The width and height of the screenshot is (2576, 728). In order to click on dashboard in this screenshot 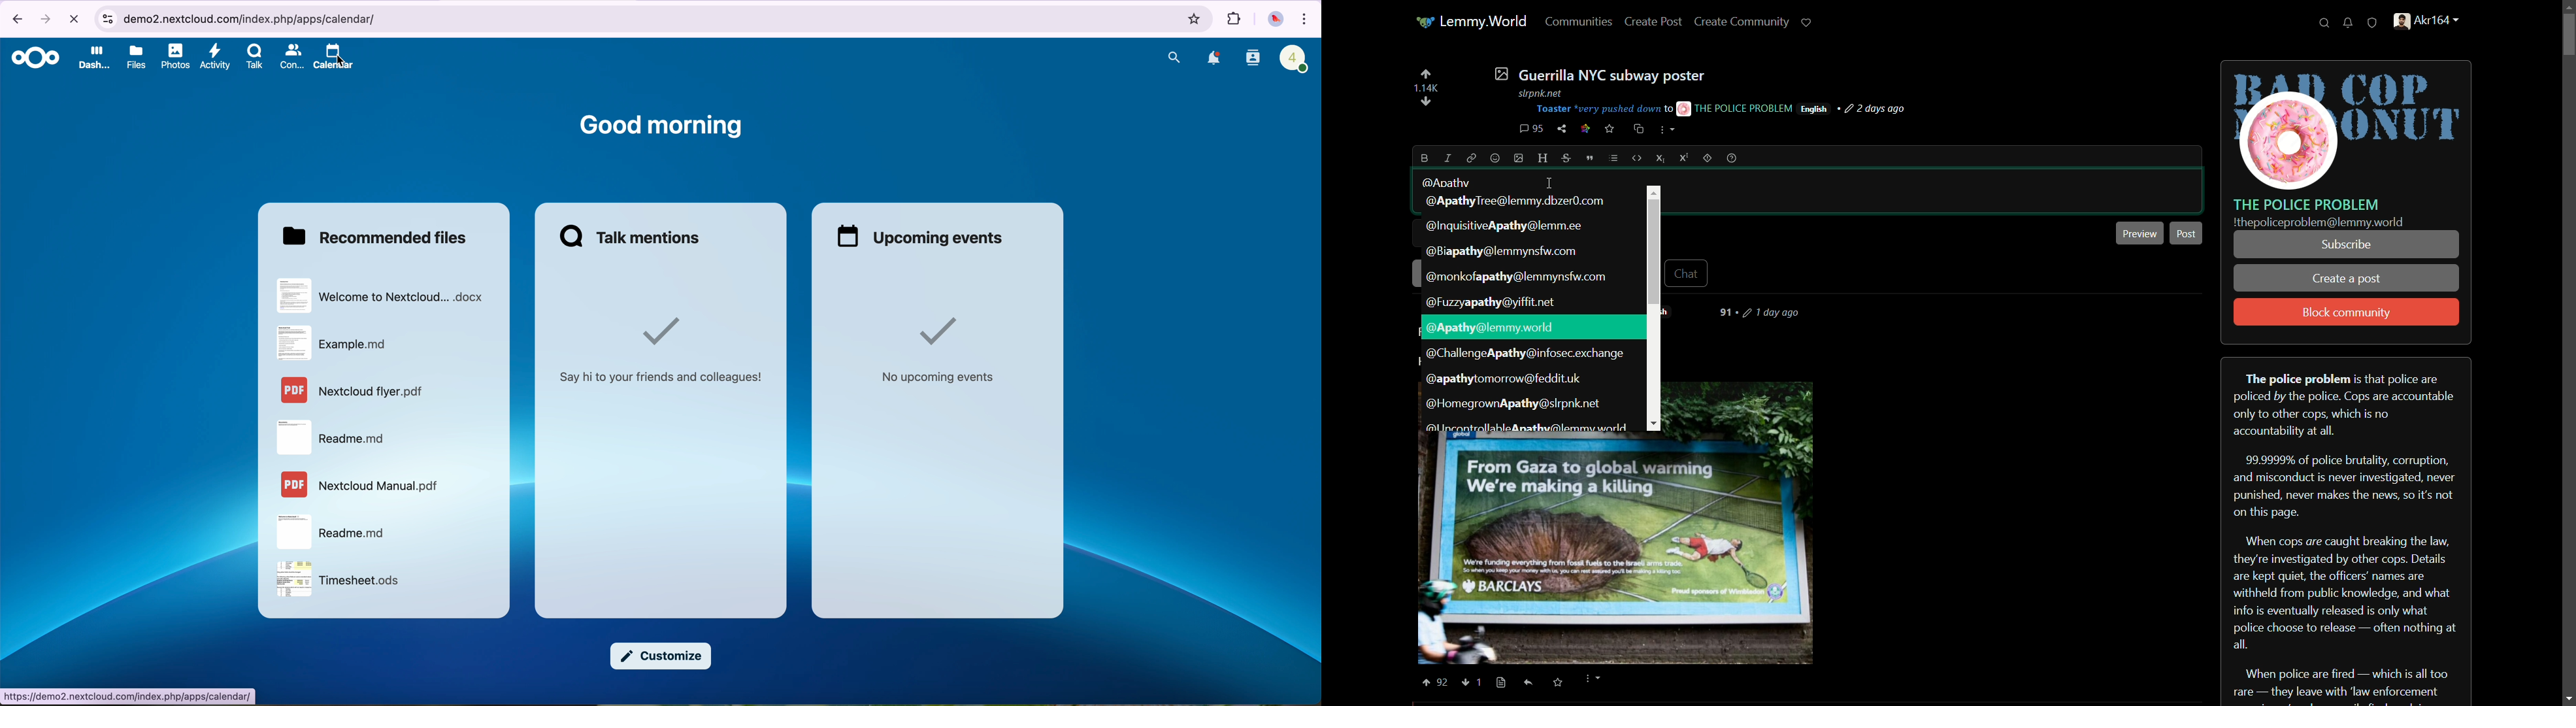, I will do `click(93, 59)`.